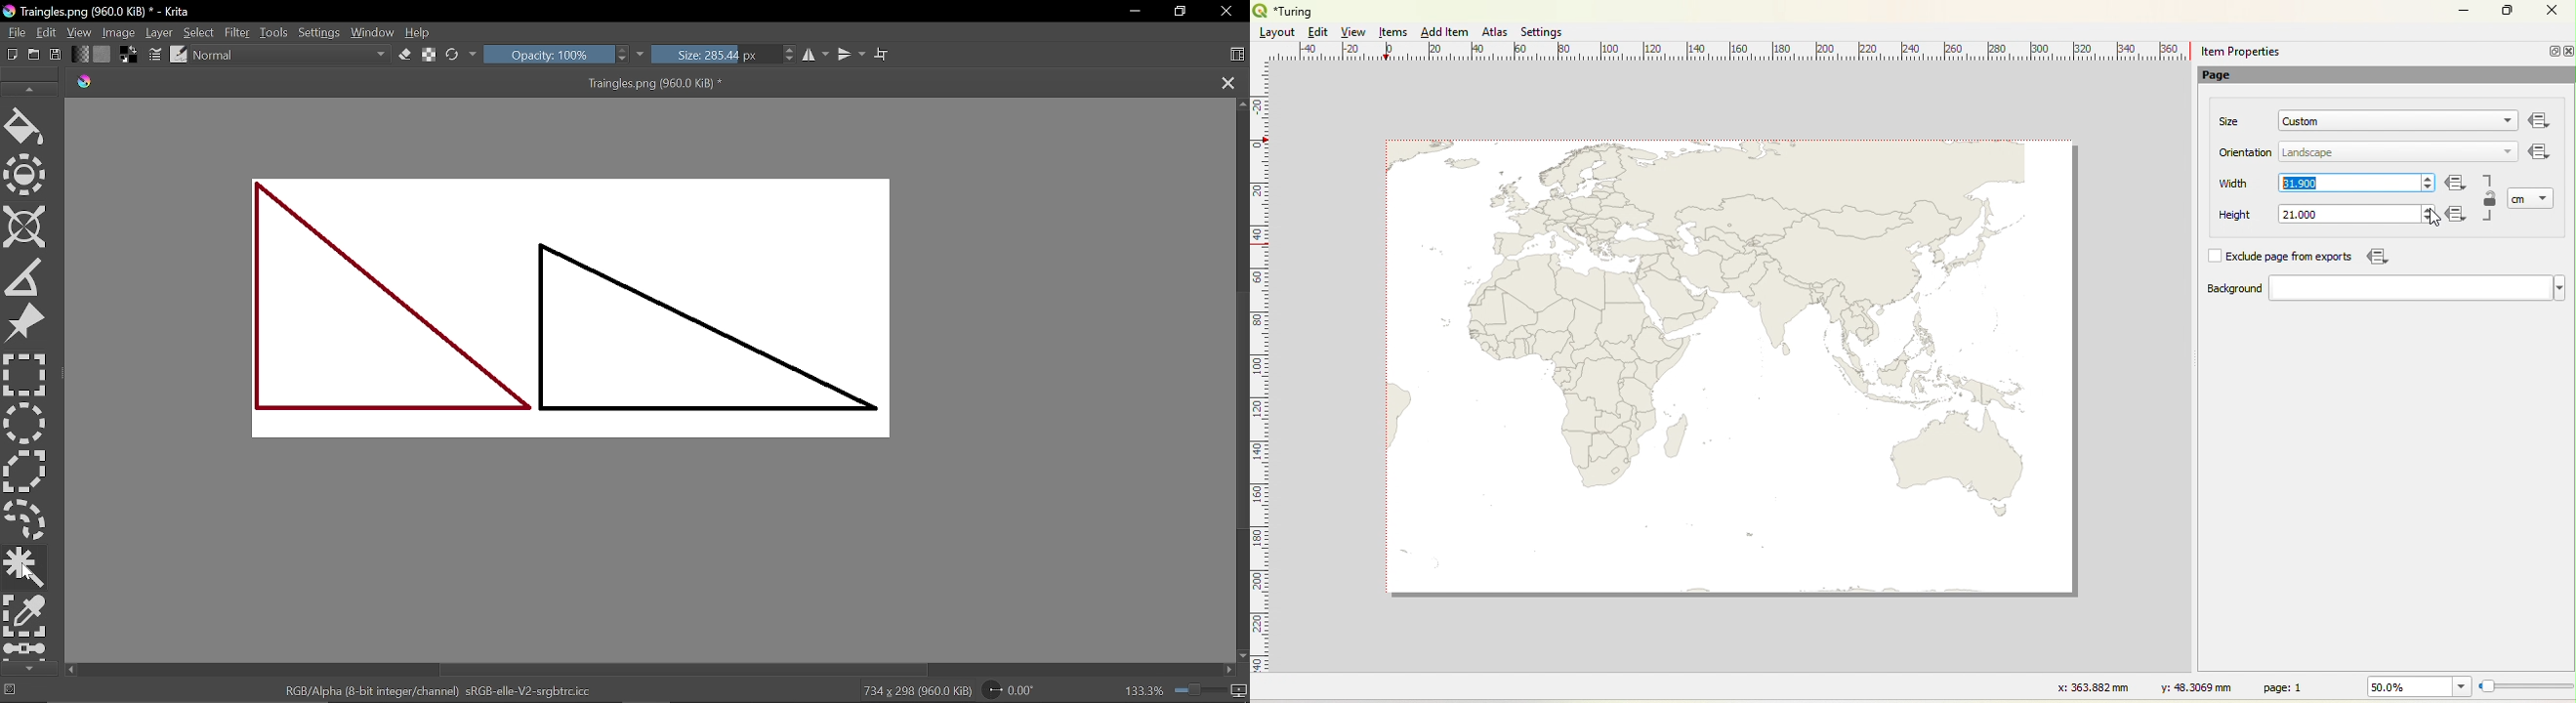 Image resolution: width=2576 pixels, height=728 pixels. What do you see at coordinates (26, 177) in the screenshot?
I see `Enclose and fill color` at bounding box center [26, 177].